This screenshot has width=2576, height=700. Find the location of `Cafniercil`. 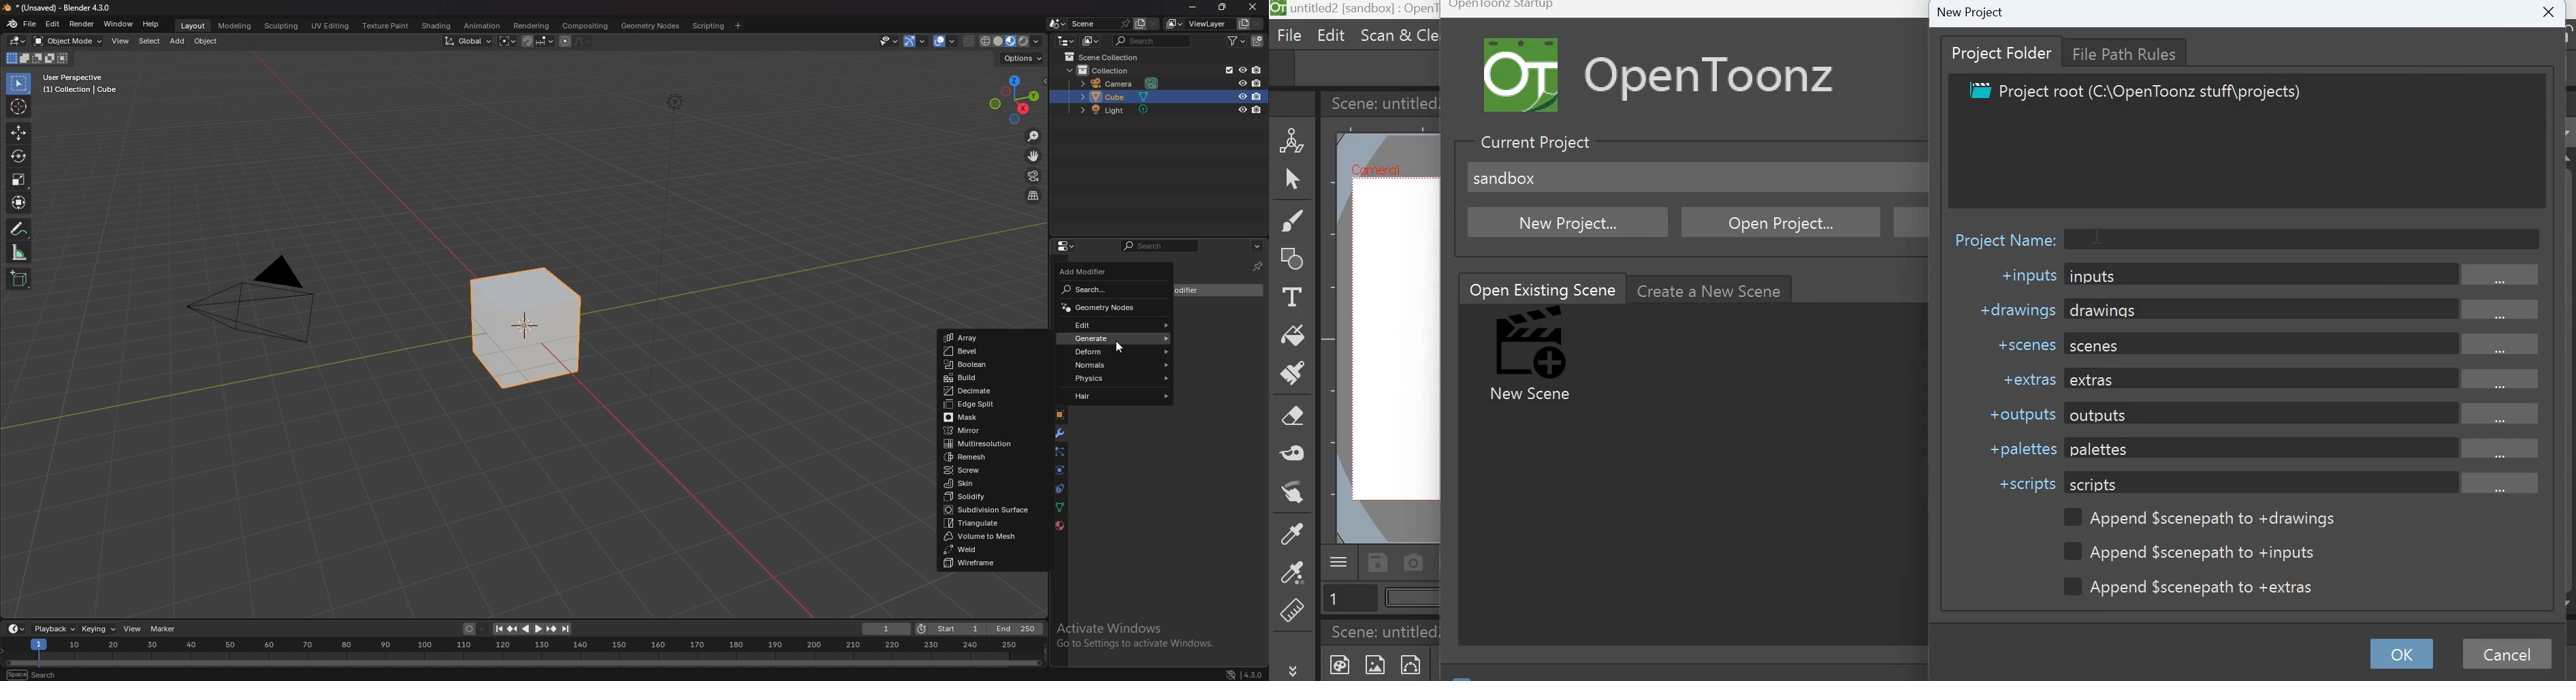

Cafniercil is located at coordinates (1373, 169).